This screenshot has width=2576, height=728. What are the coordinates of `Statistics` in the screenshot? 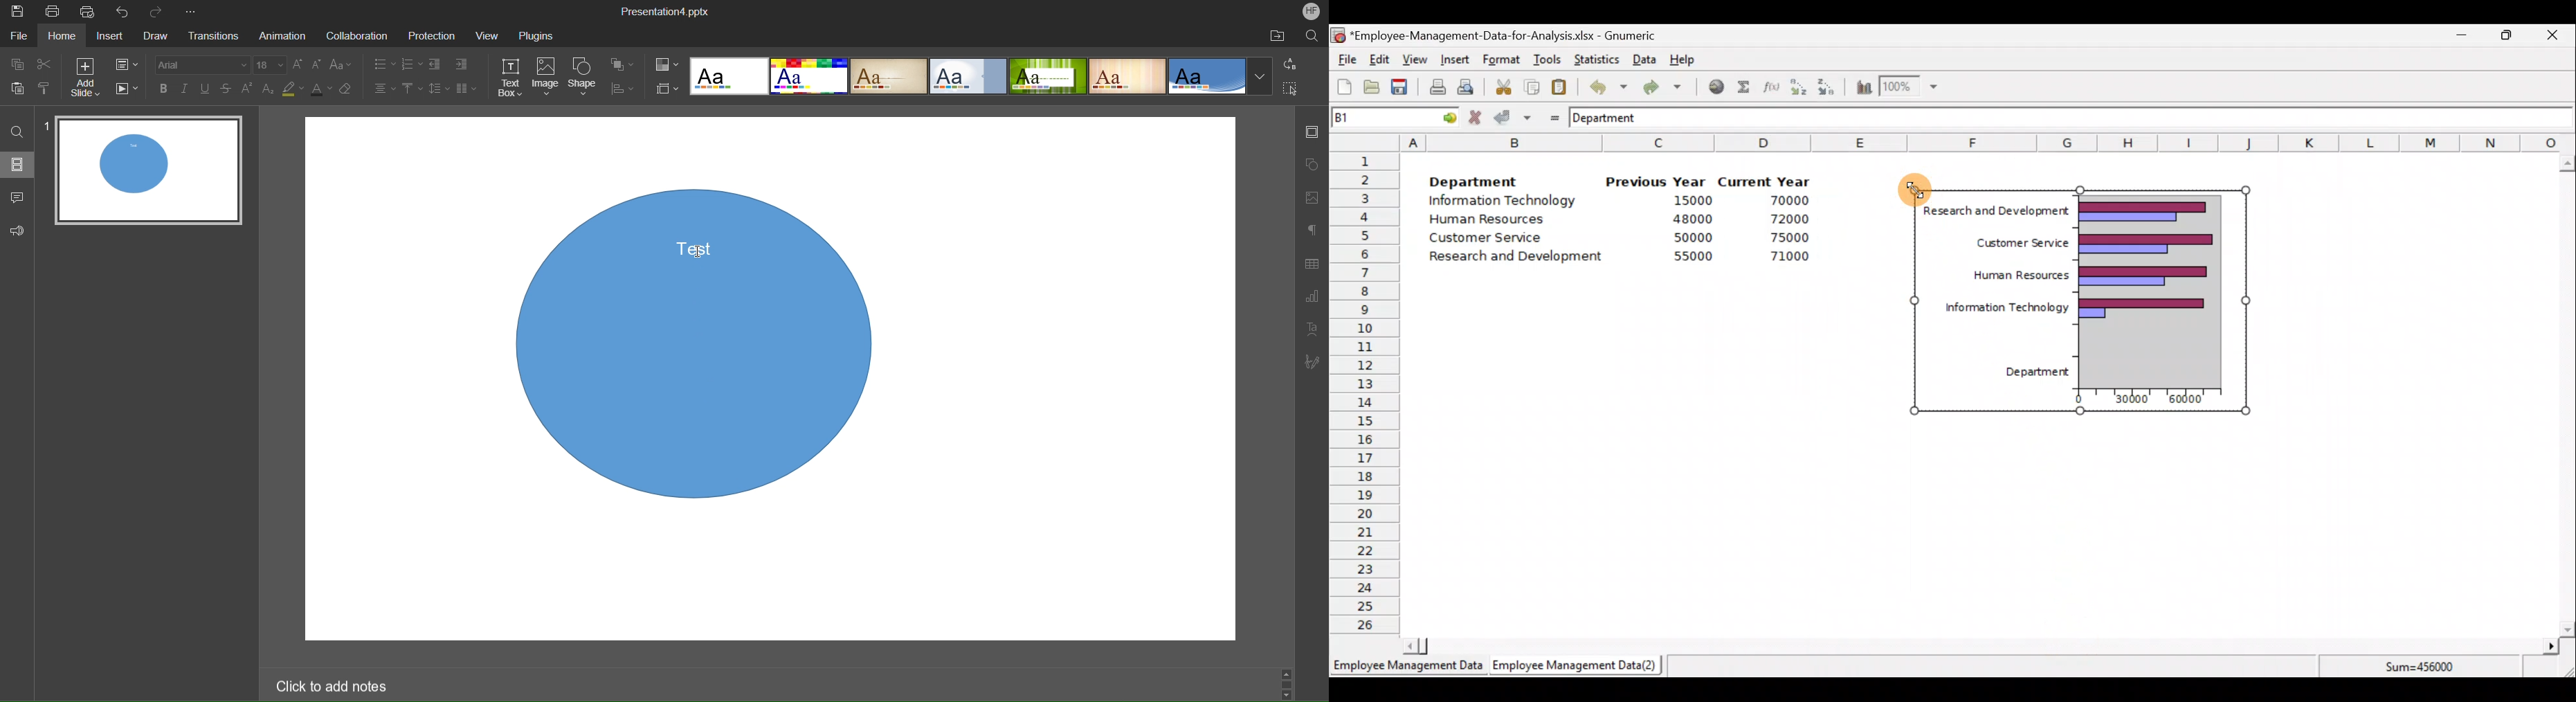 It's located at (1594, 58).